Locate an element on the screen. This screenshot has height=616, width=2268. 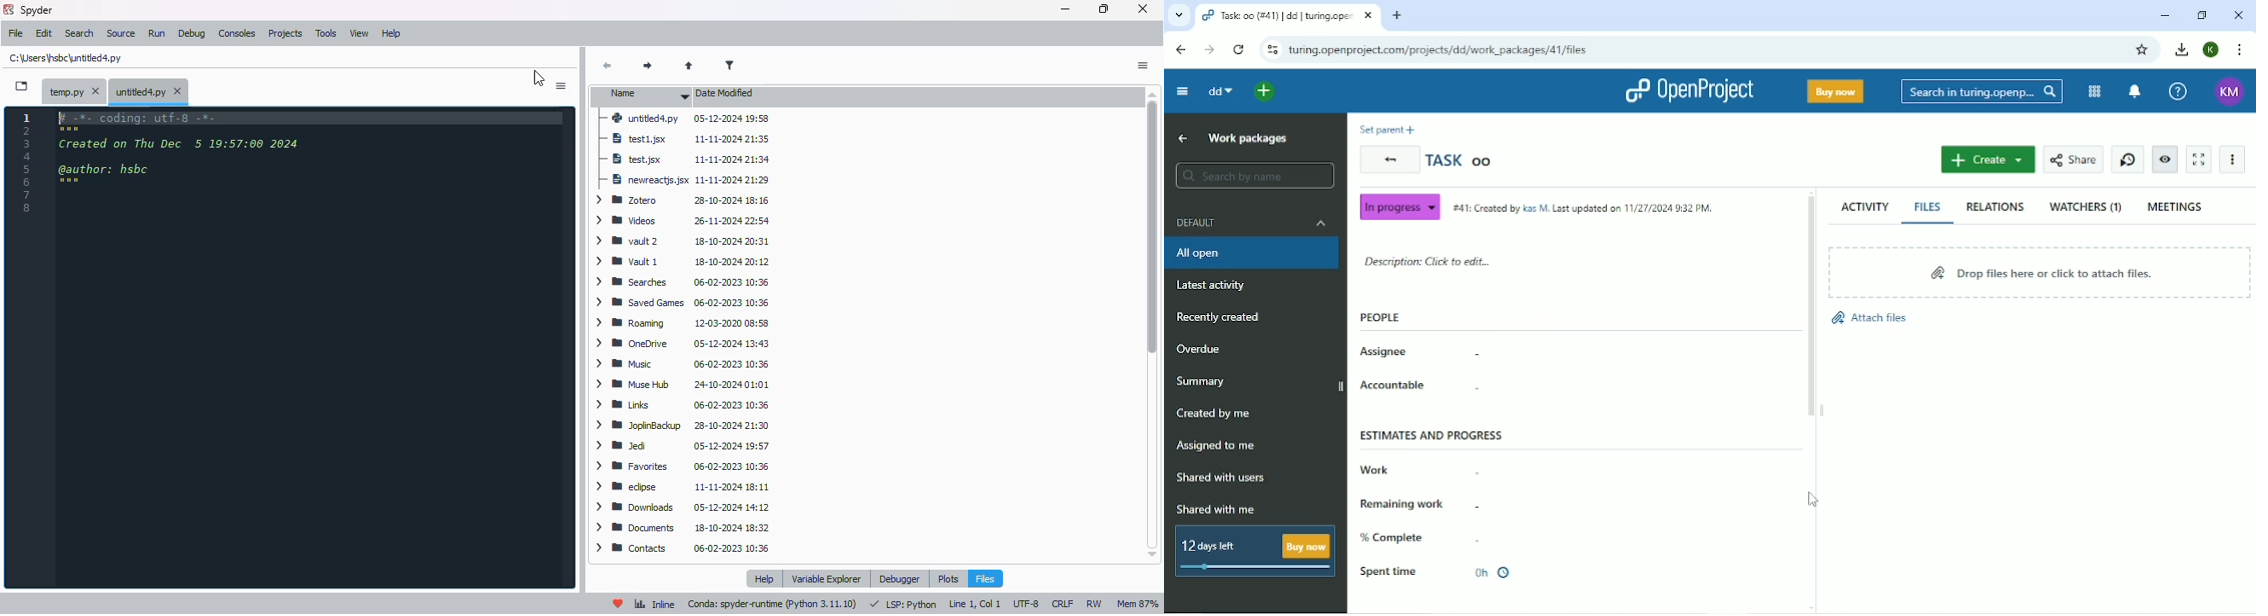
vault 2 is located at coordinates (682, 284).